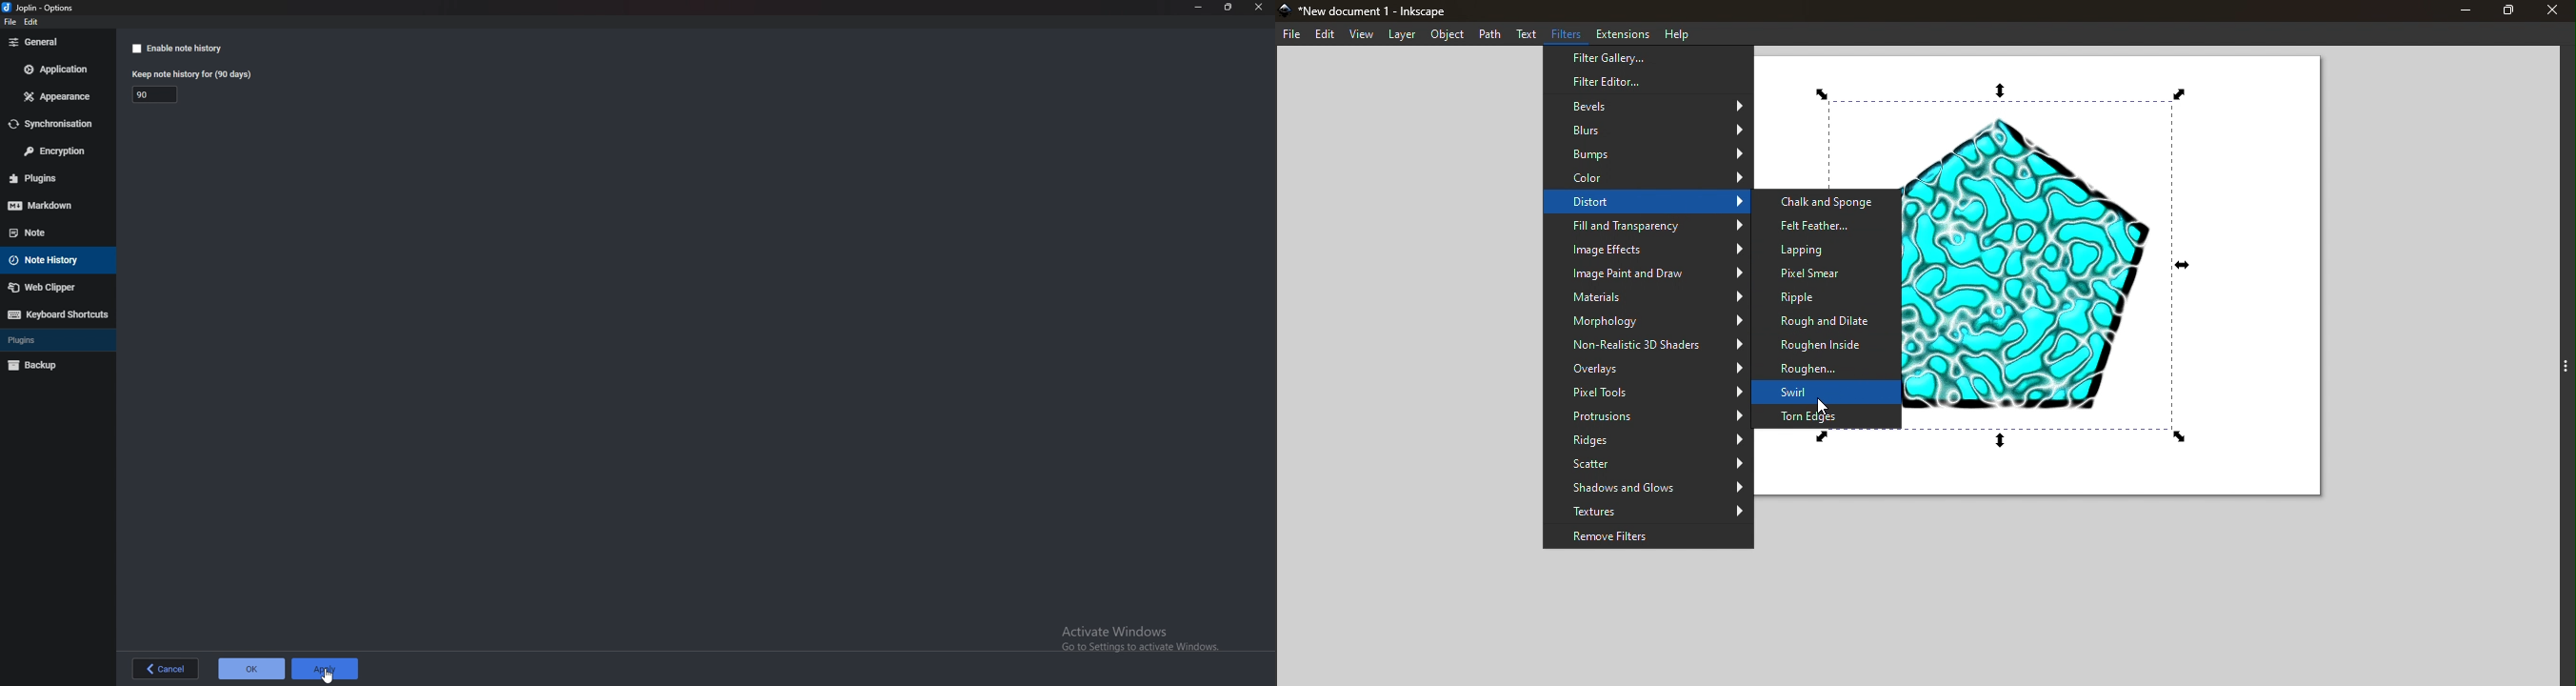  I want to click on Keep note history for, so click(157, 94).